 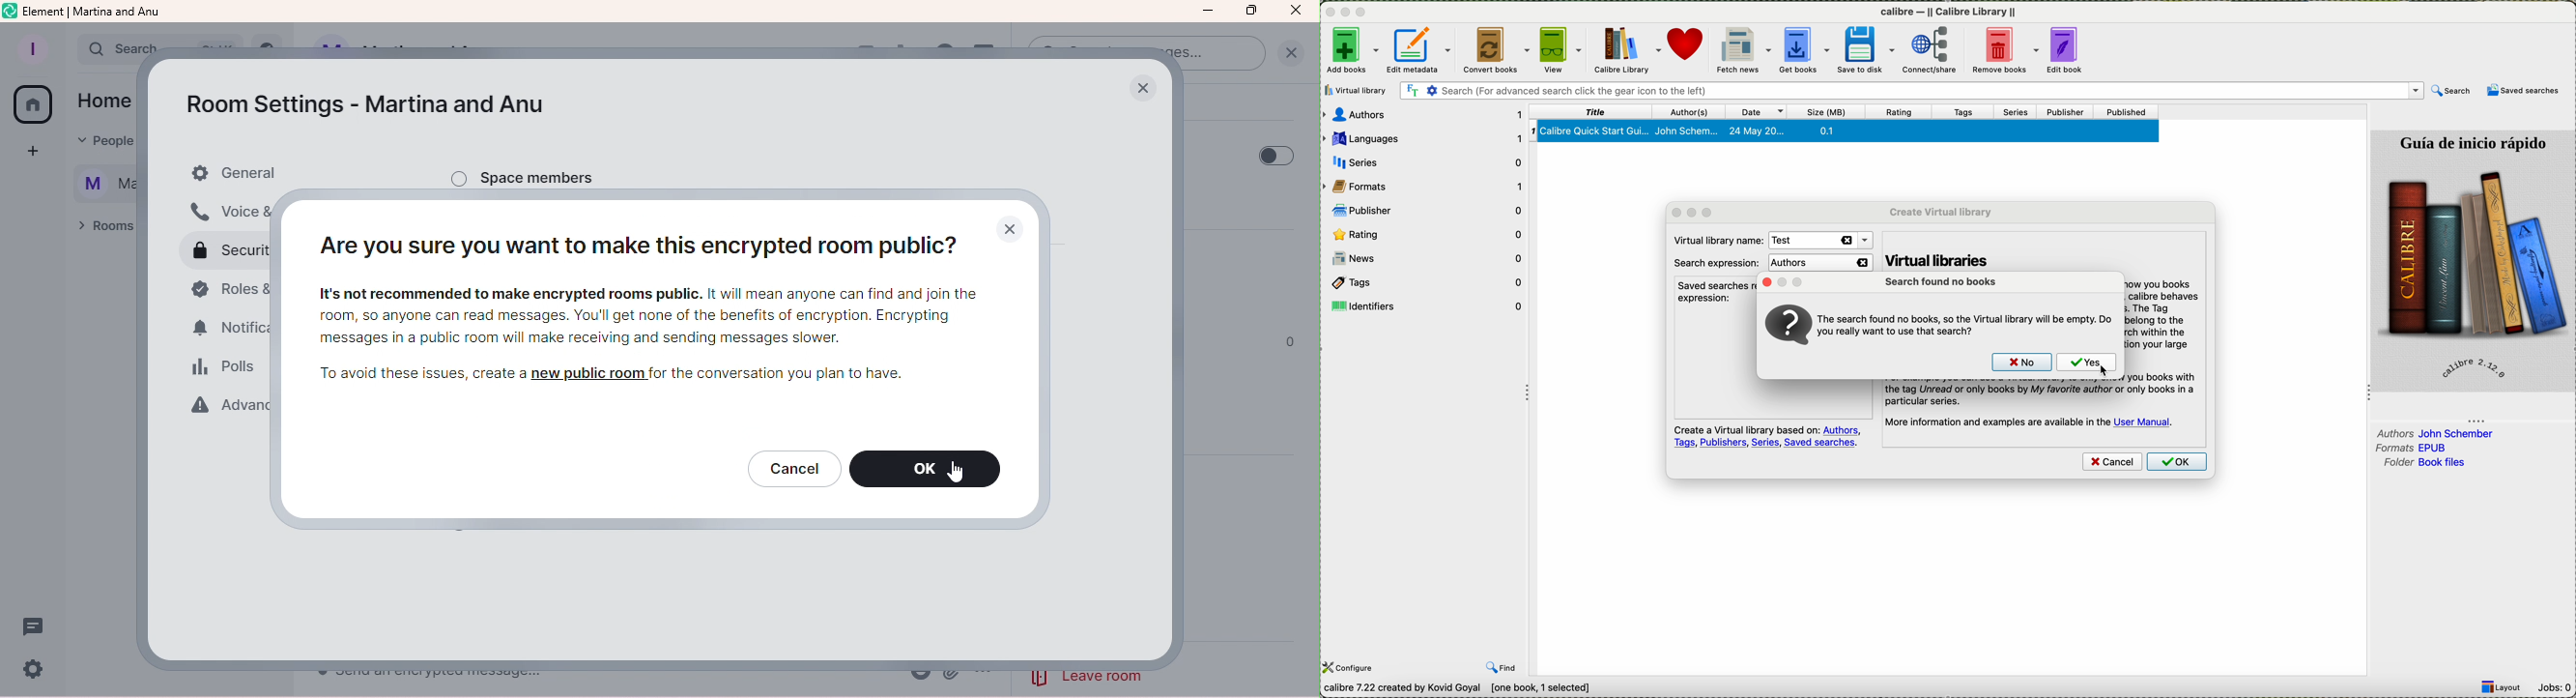 I want to click on calibre -II Callibre Library II, so click(x=1949, y=14).